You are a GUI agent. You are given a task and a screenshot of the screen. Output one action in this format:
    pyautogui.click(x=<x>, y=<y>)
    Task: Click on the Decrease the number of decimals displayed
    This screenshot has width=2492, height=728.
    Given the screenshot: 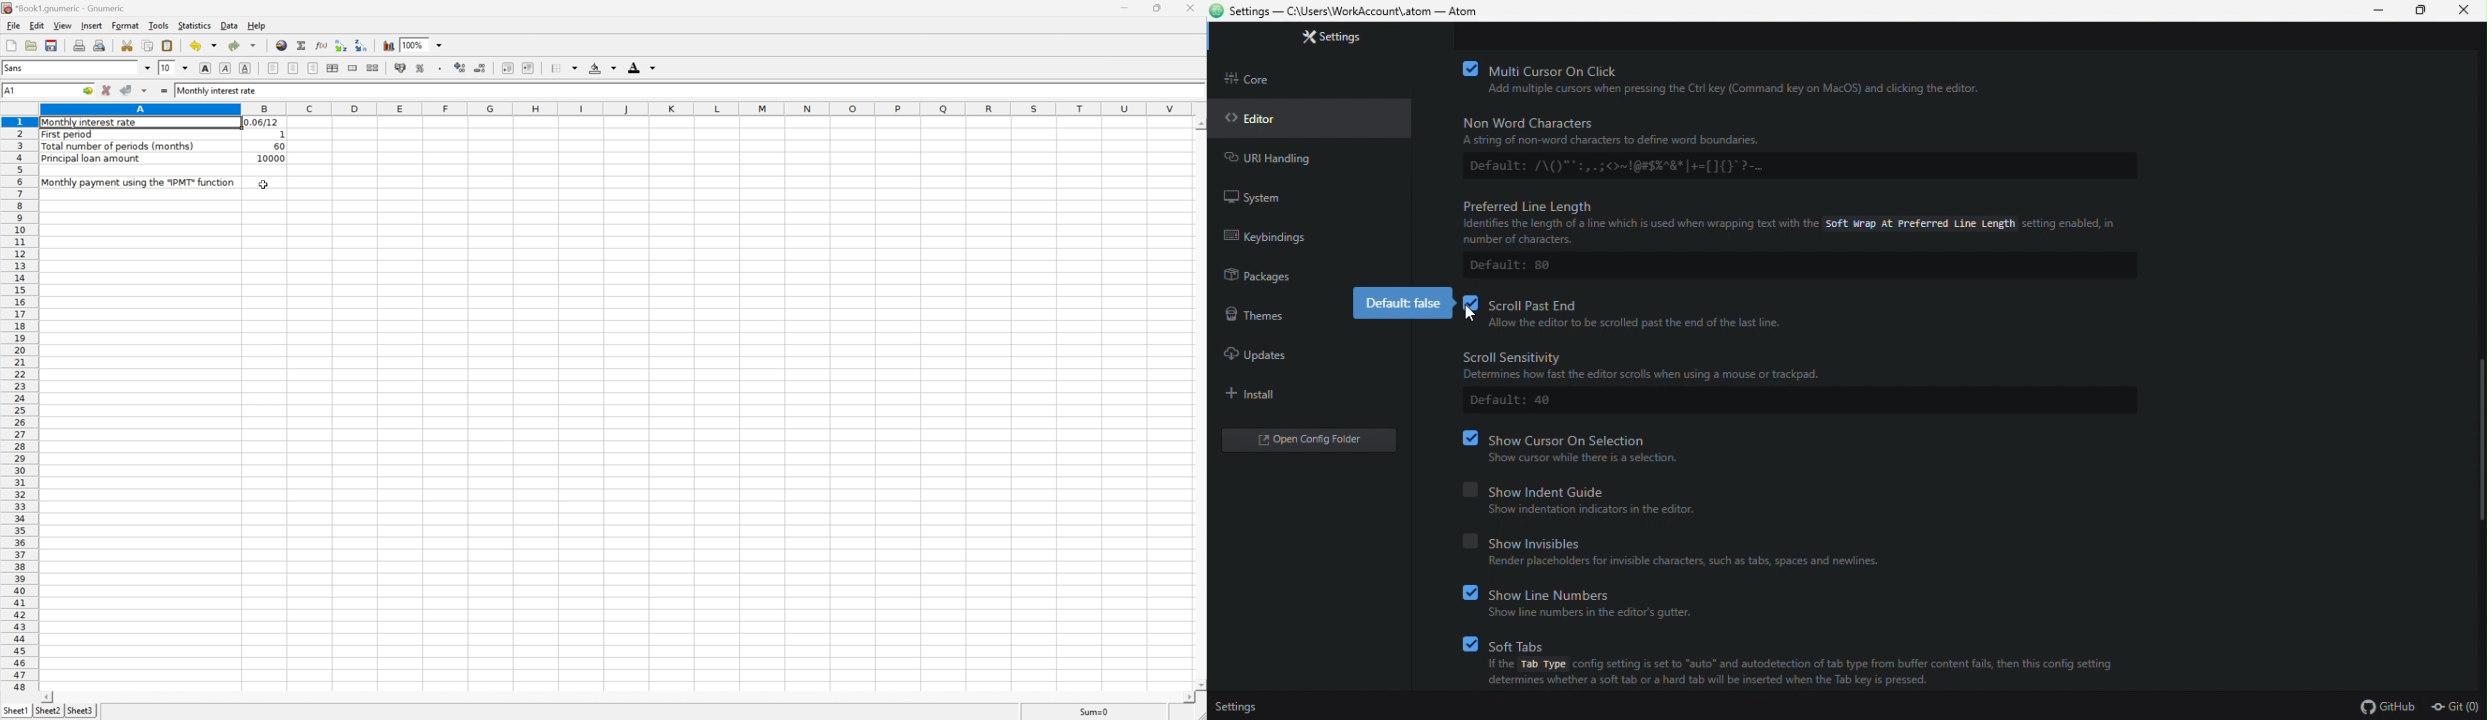 What is the action you would take?
    pyautogui.click(x=481, y=68)
    